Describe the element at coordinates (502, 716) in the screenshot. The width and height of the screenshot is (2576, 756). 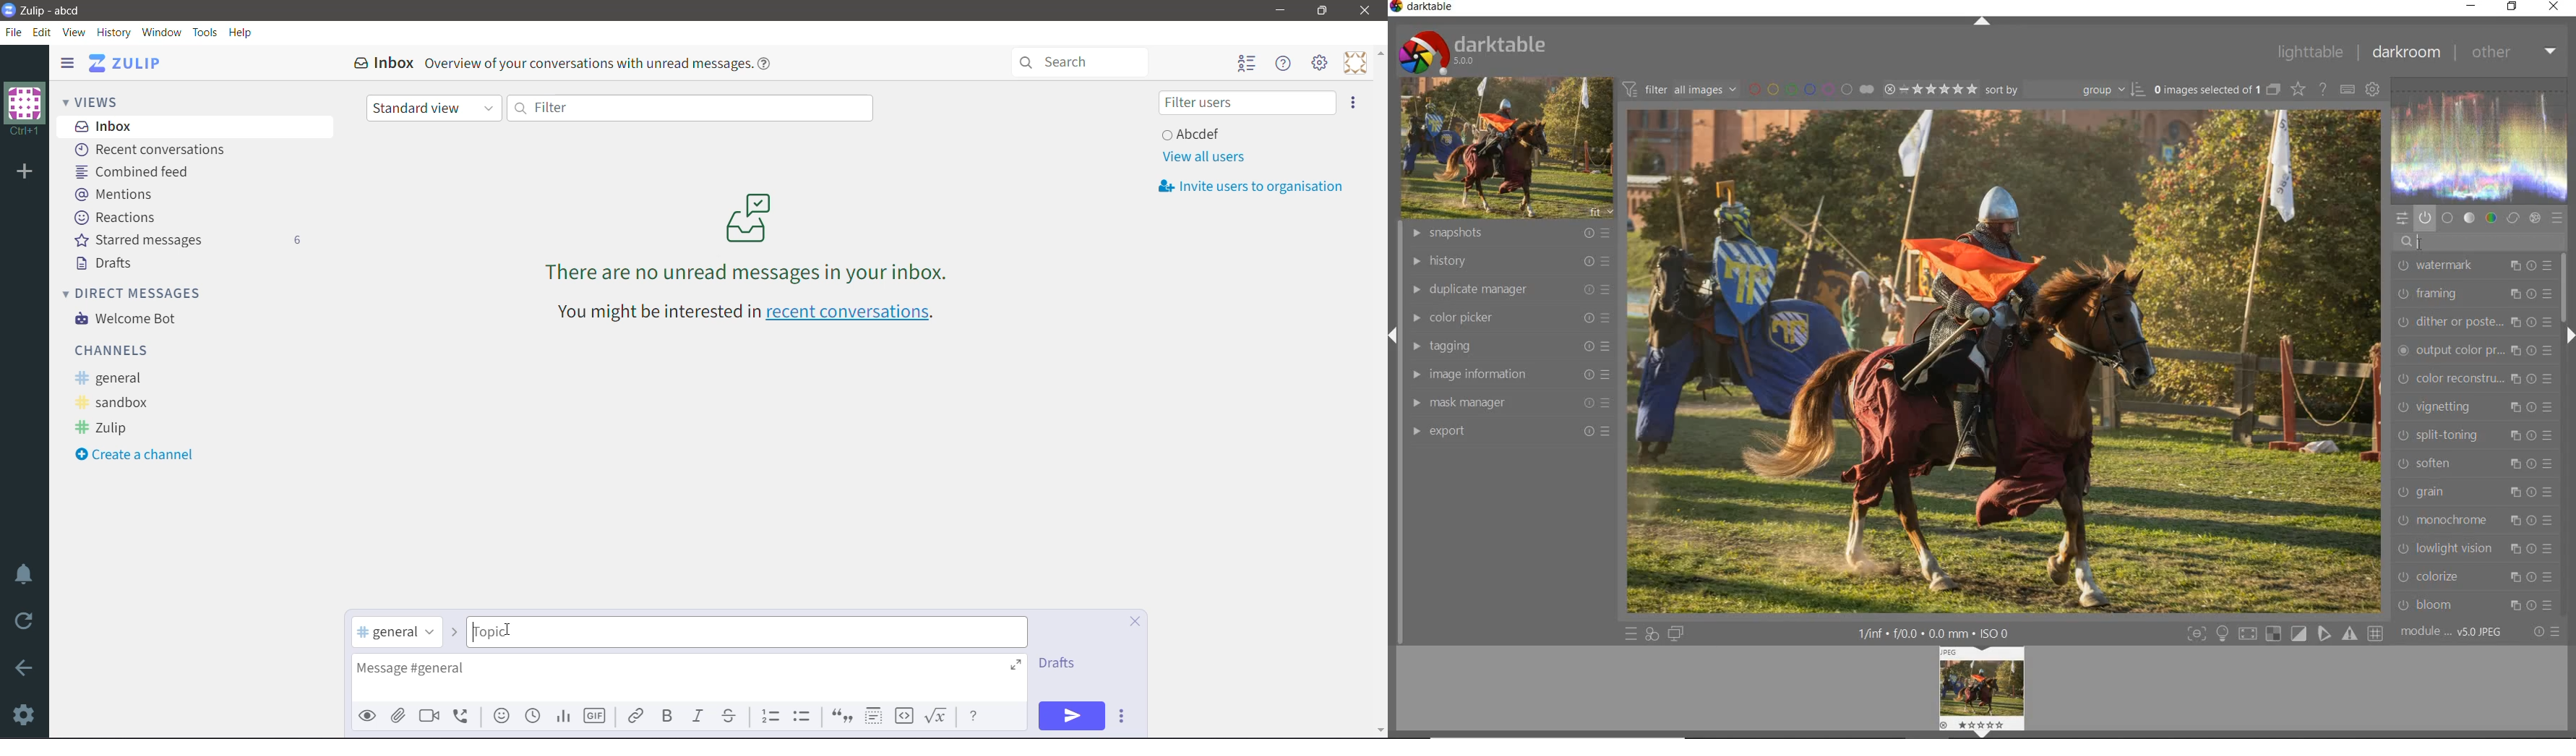
I see `Add emoji` at that location.